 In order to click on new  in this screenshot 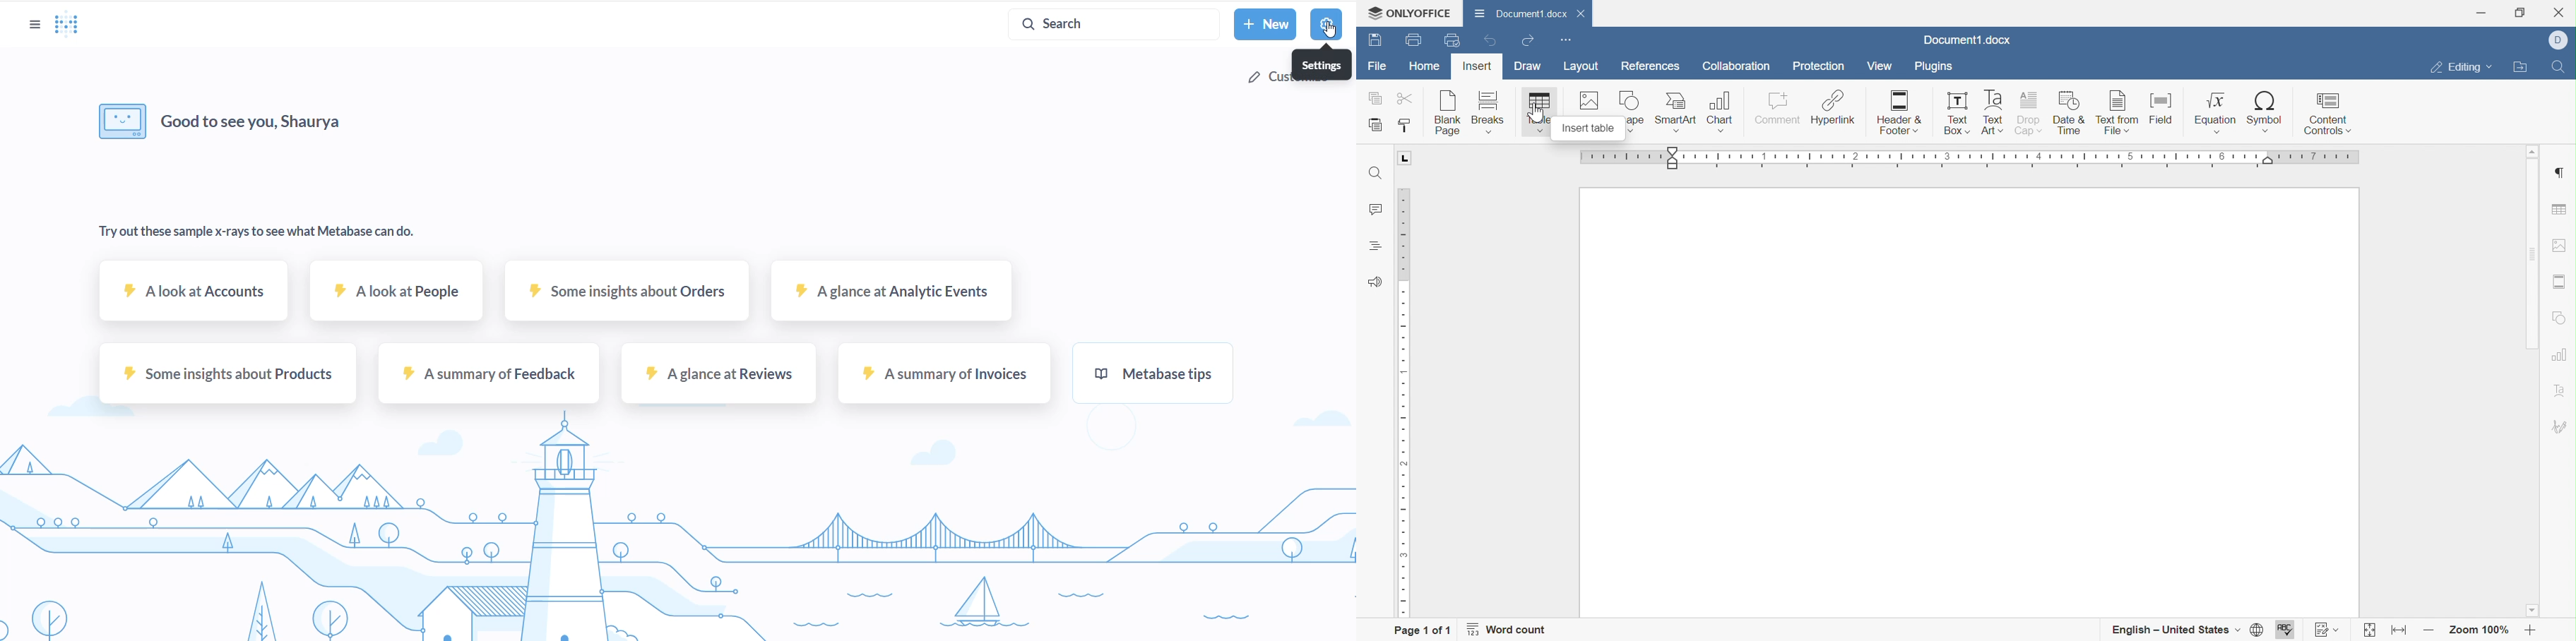, I will do `click(1265, 25)`.